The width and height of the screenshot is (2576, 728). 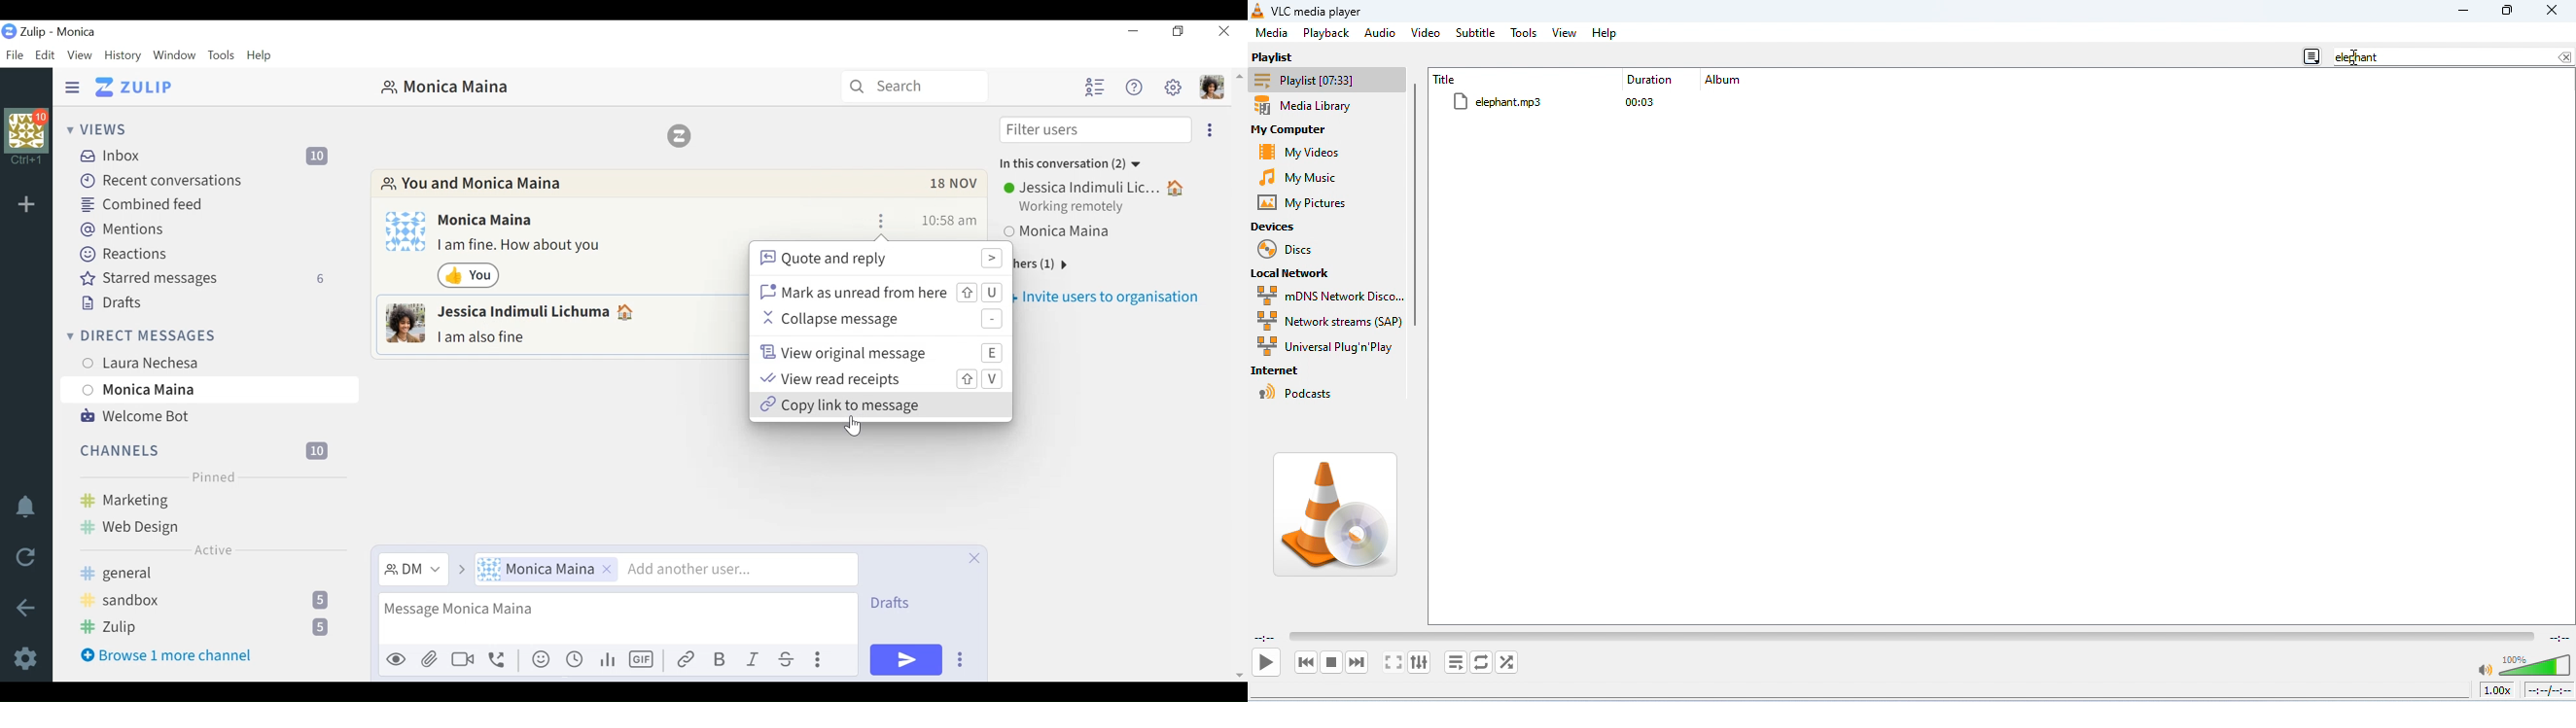 What do you see at coordinates (2558, 636) in the screenshot?
I see `remaining time` at bounding box center [2558, 636].